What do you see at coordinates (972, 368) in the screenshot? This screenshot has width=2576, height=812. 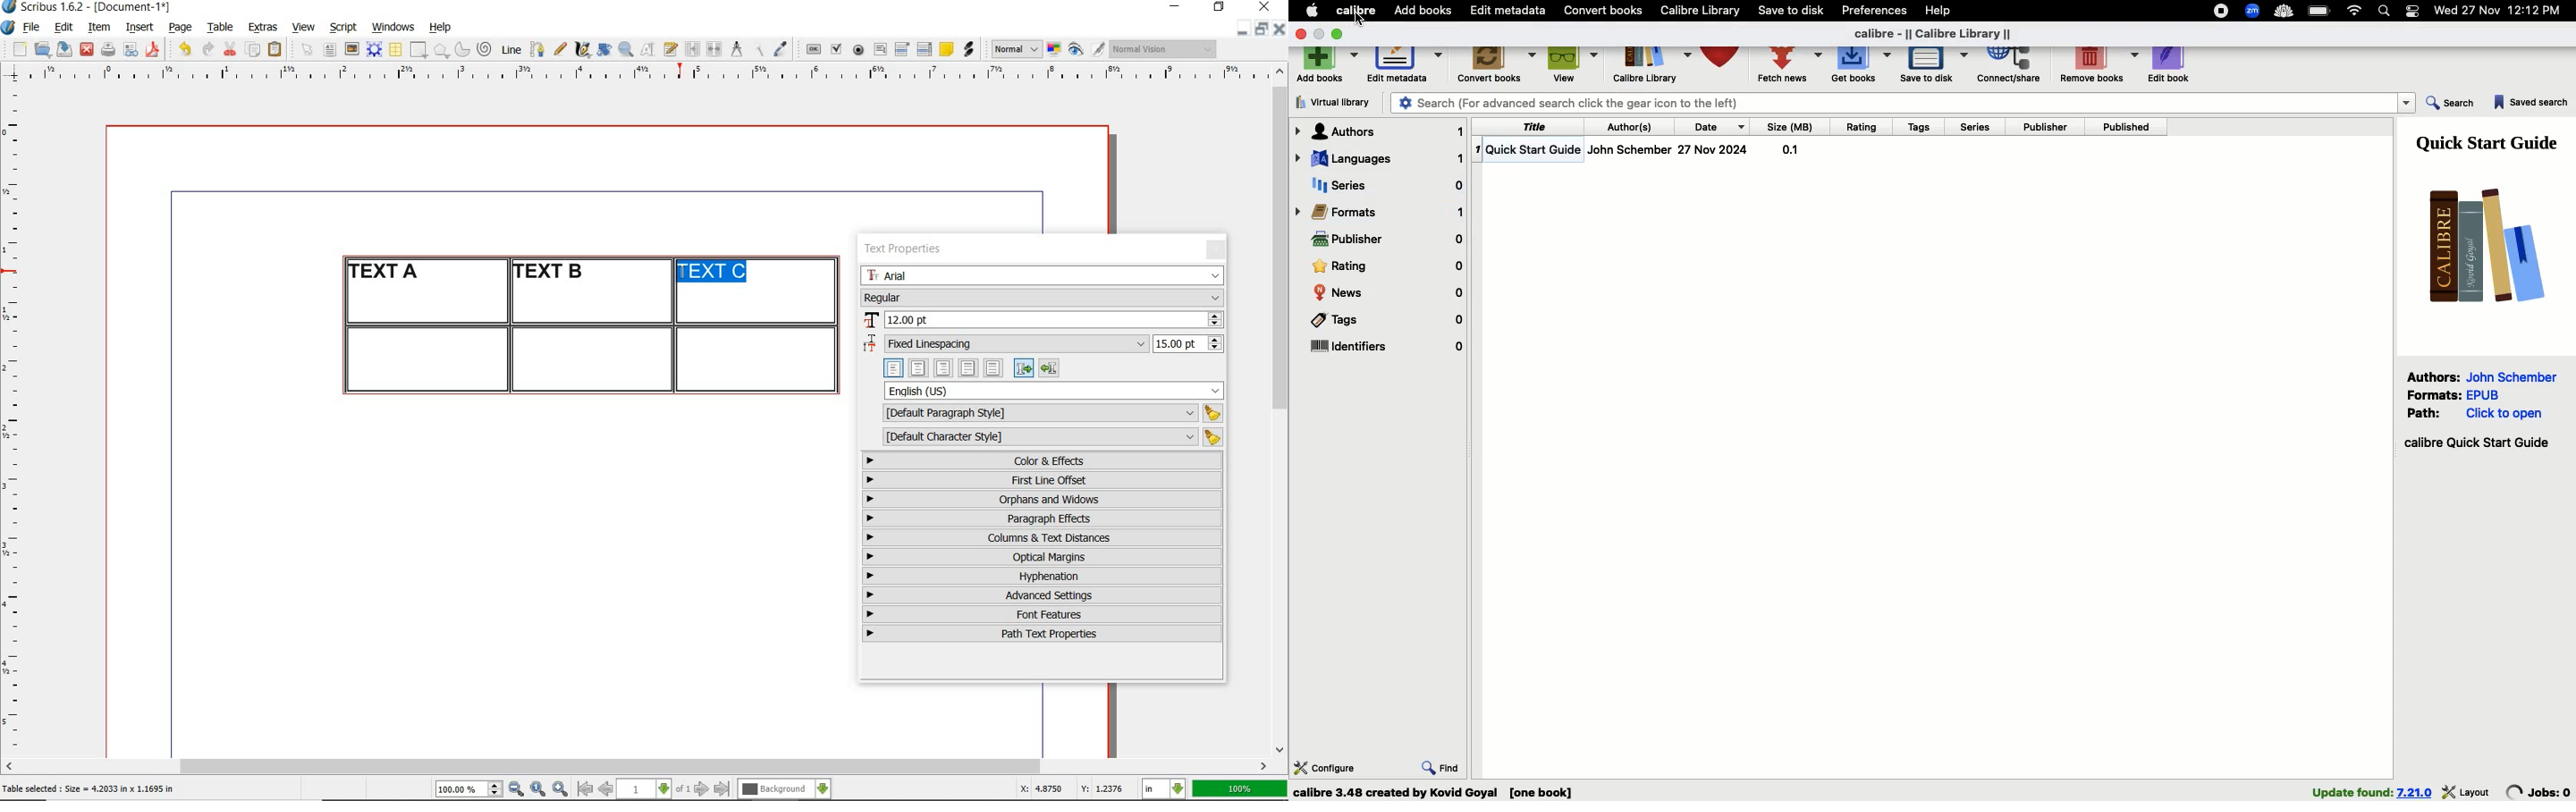 I see `text alignment` at bounding box center [972, 368].